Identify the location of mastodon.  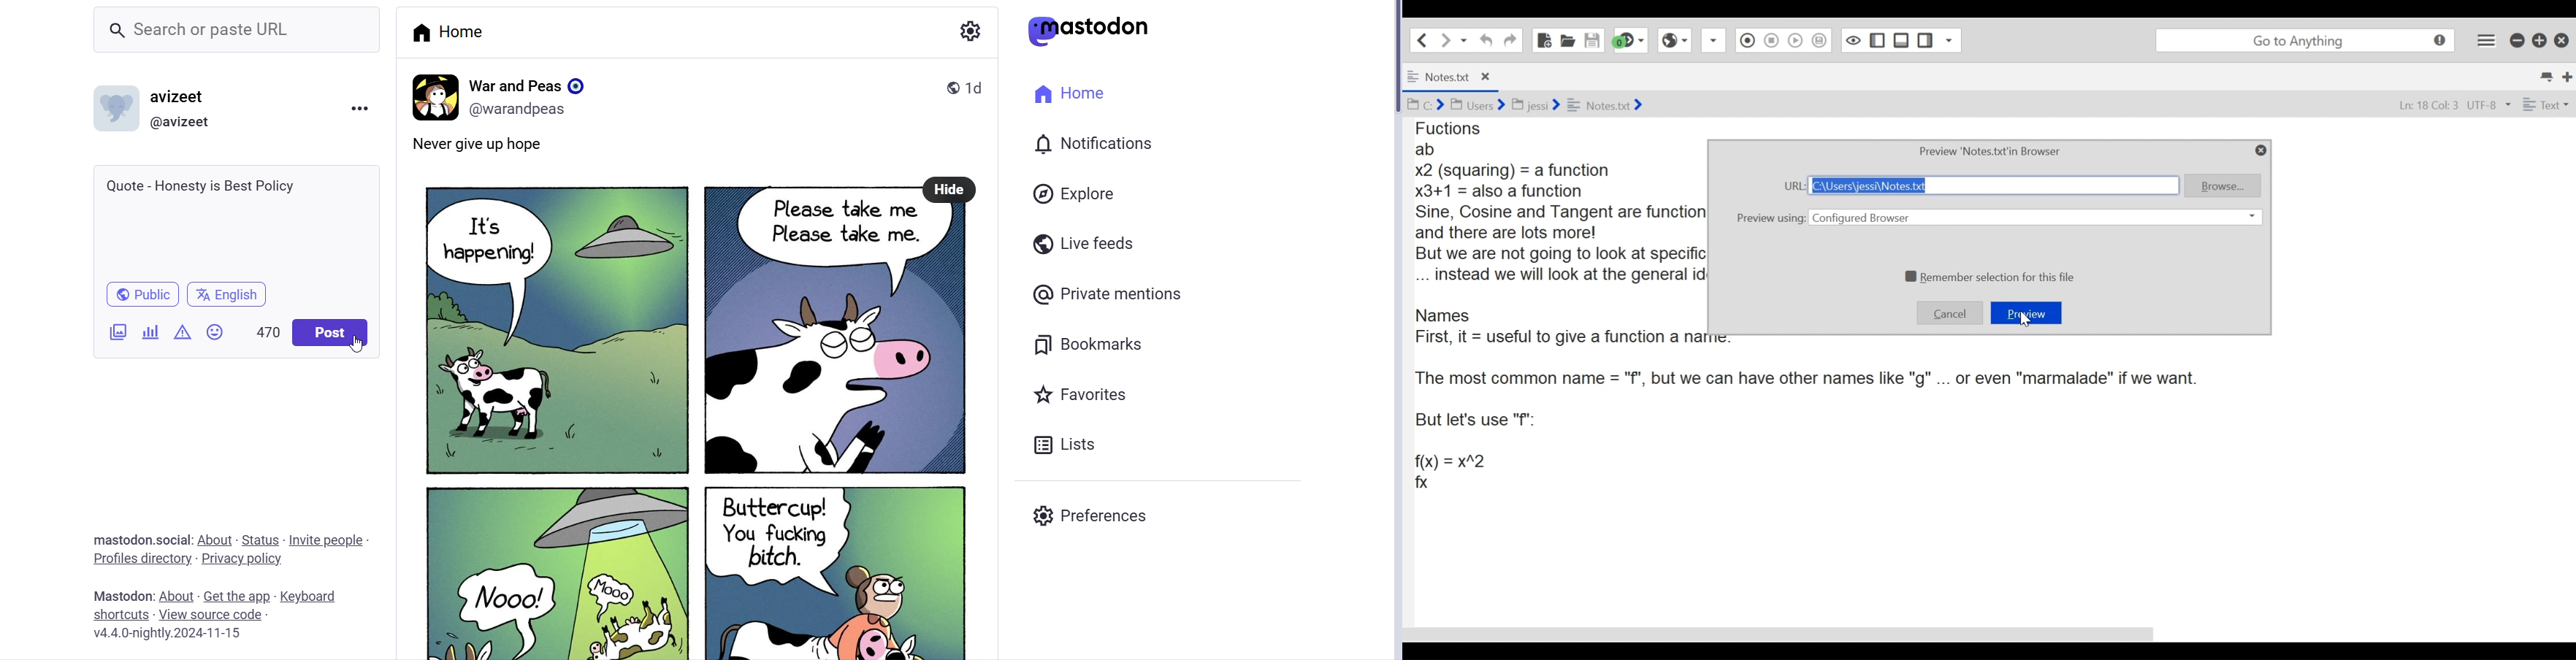
(121, 595).